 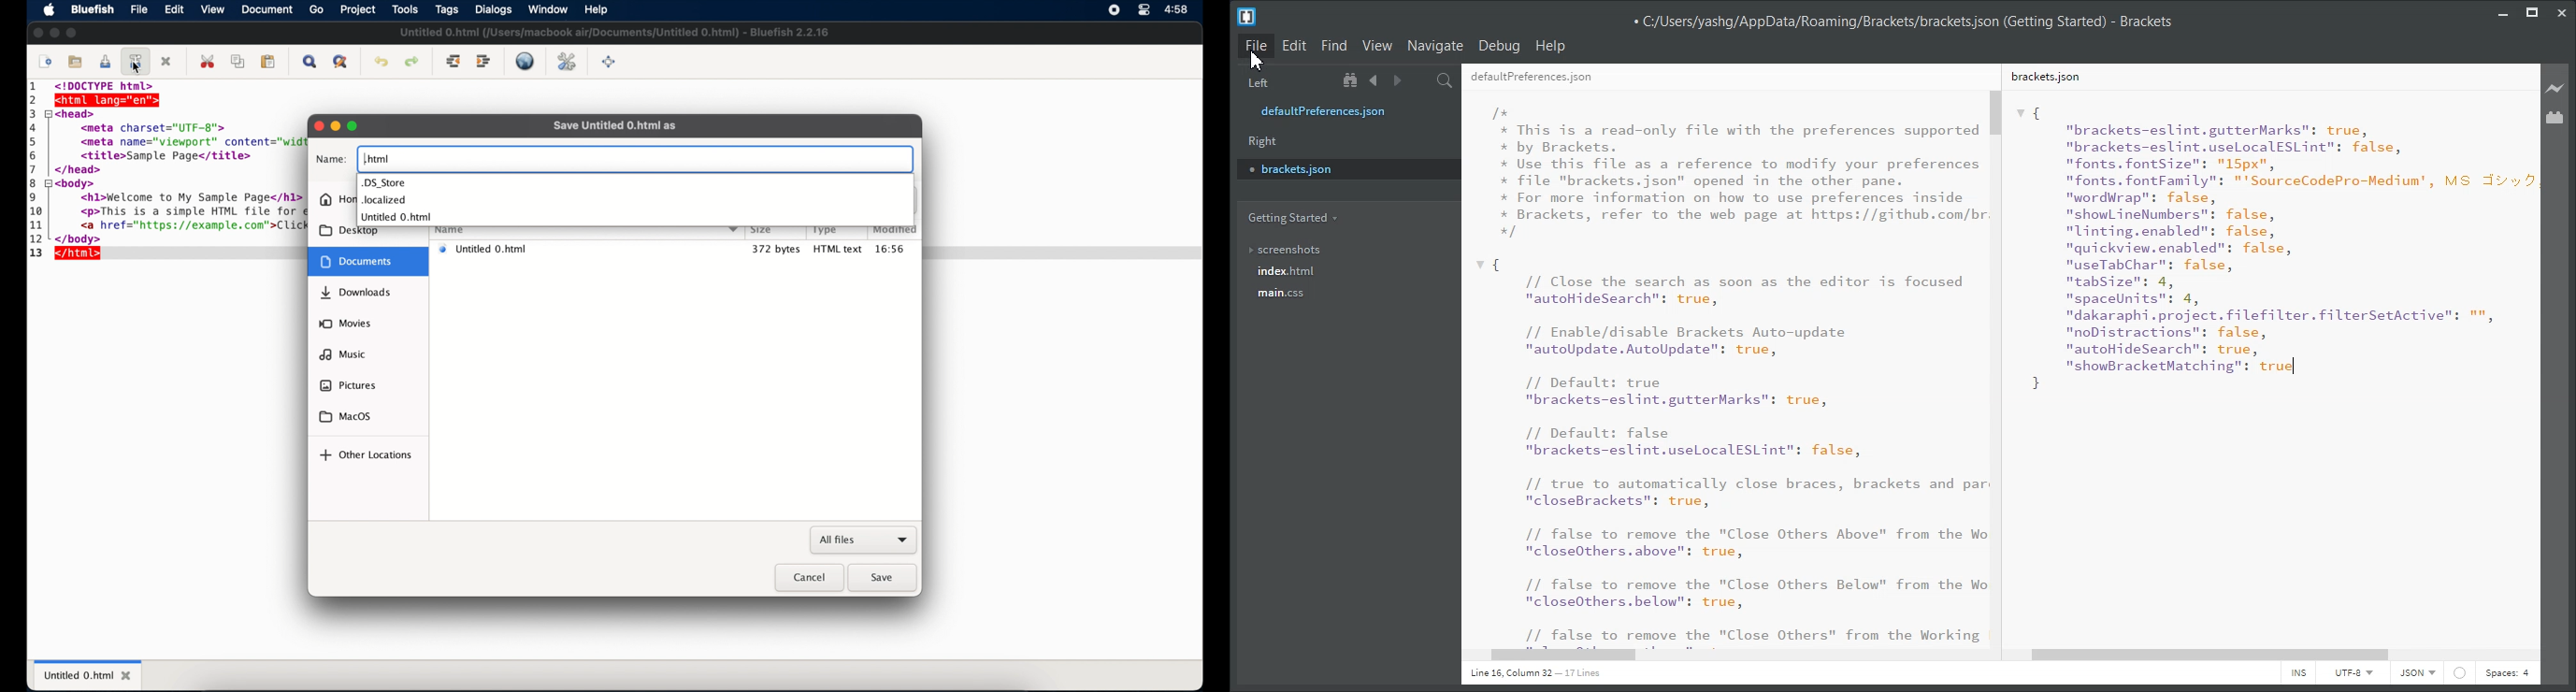 What do you see at coordinates (1284, 293) in the screenshot?
I see `main.css` at bounding box center [1284, 293].